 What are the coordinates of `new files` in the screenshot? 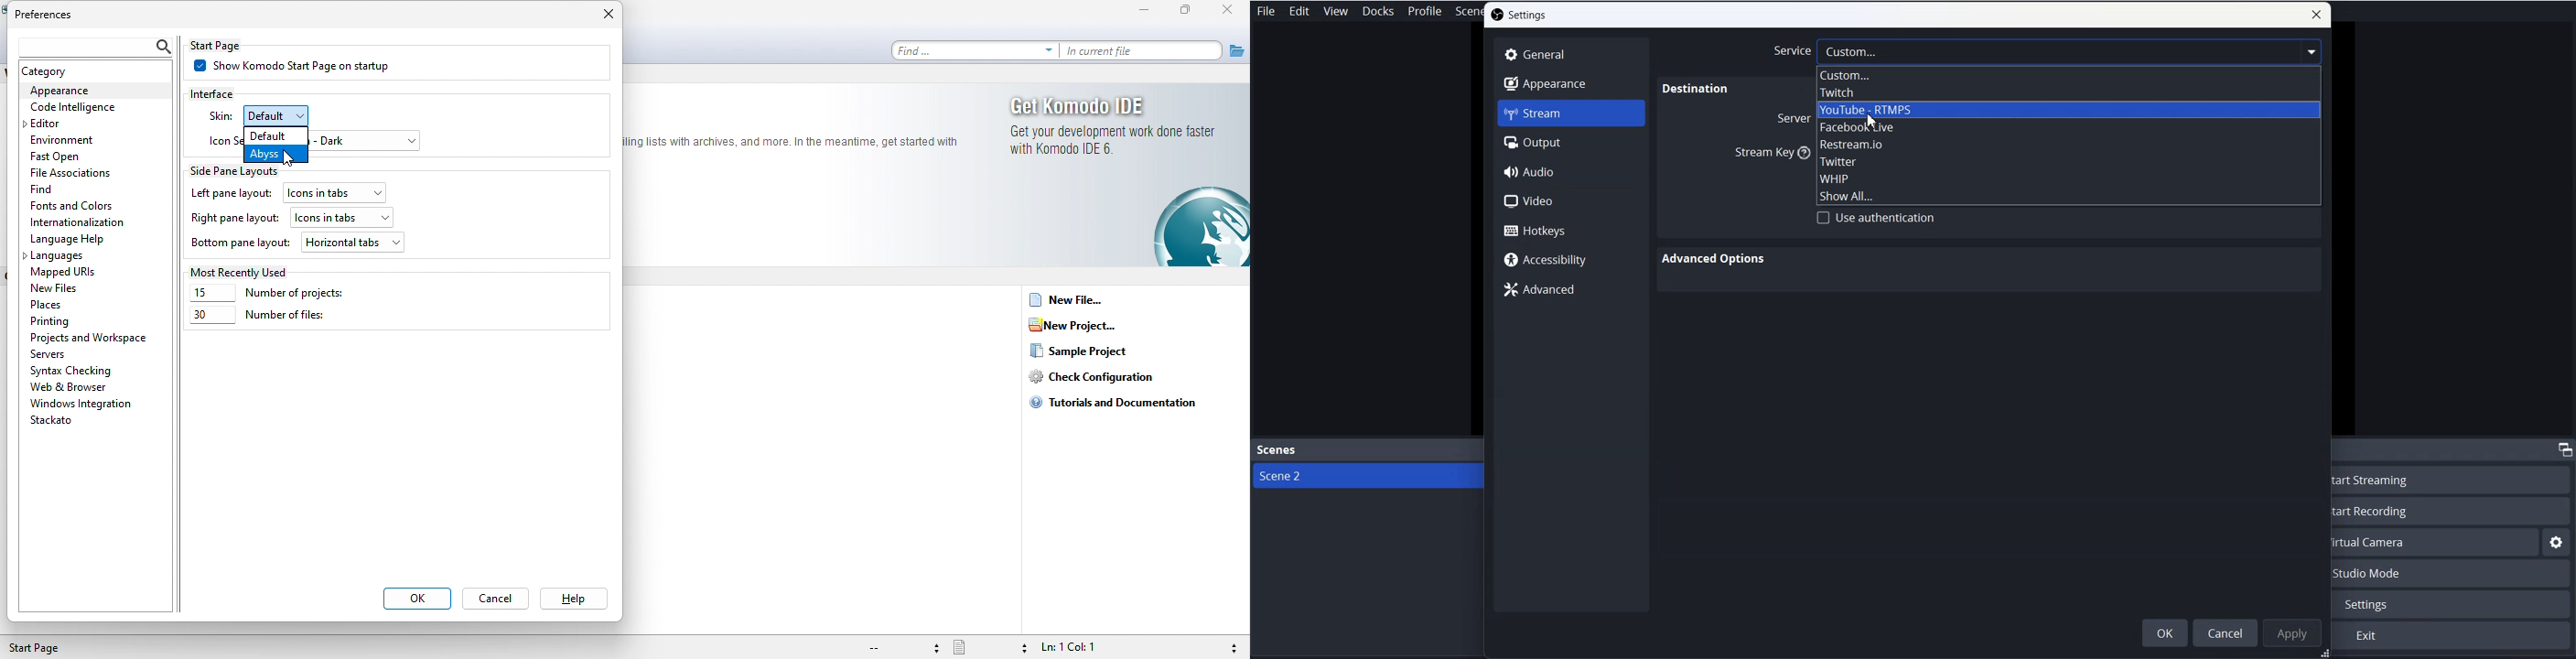 It's located at (71, 287).